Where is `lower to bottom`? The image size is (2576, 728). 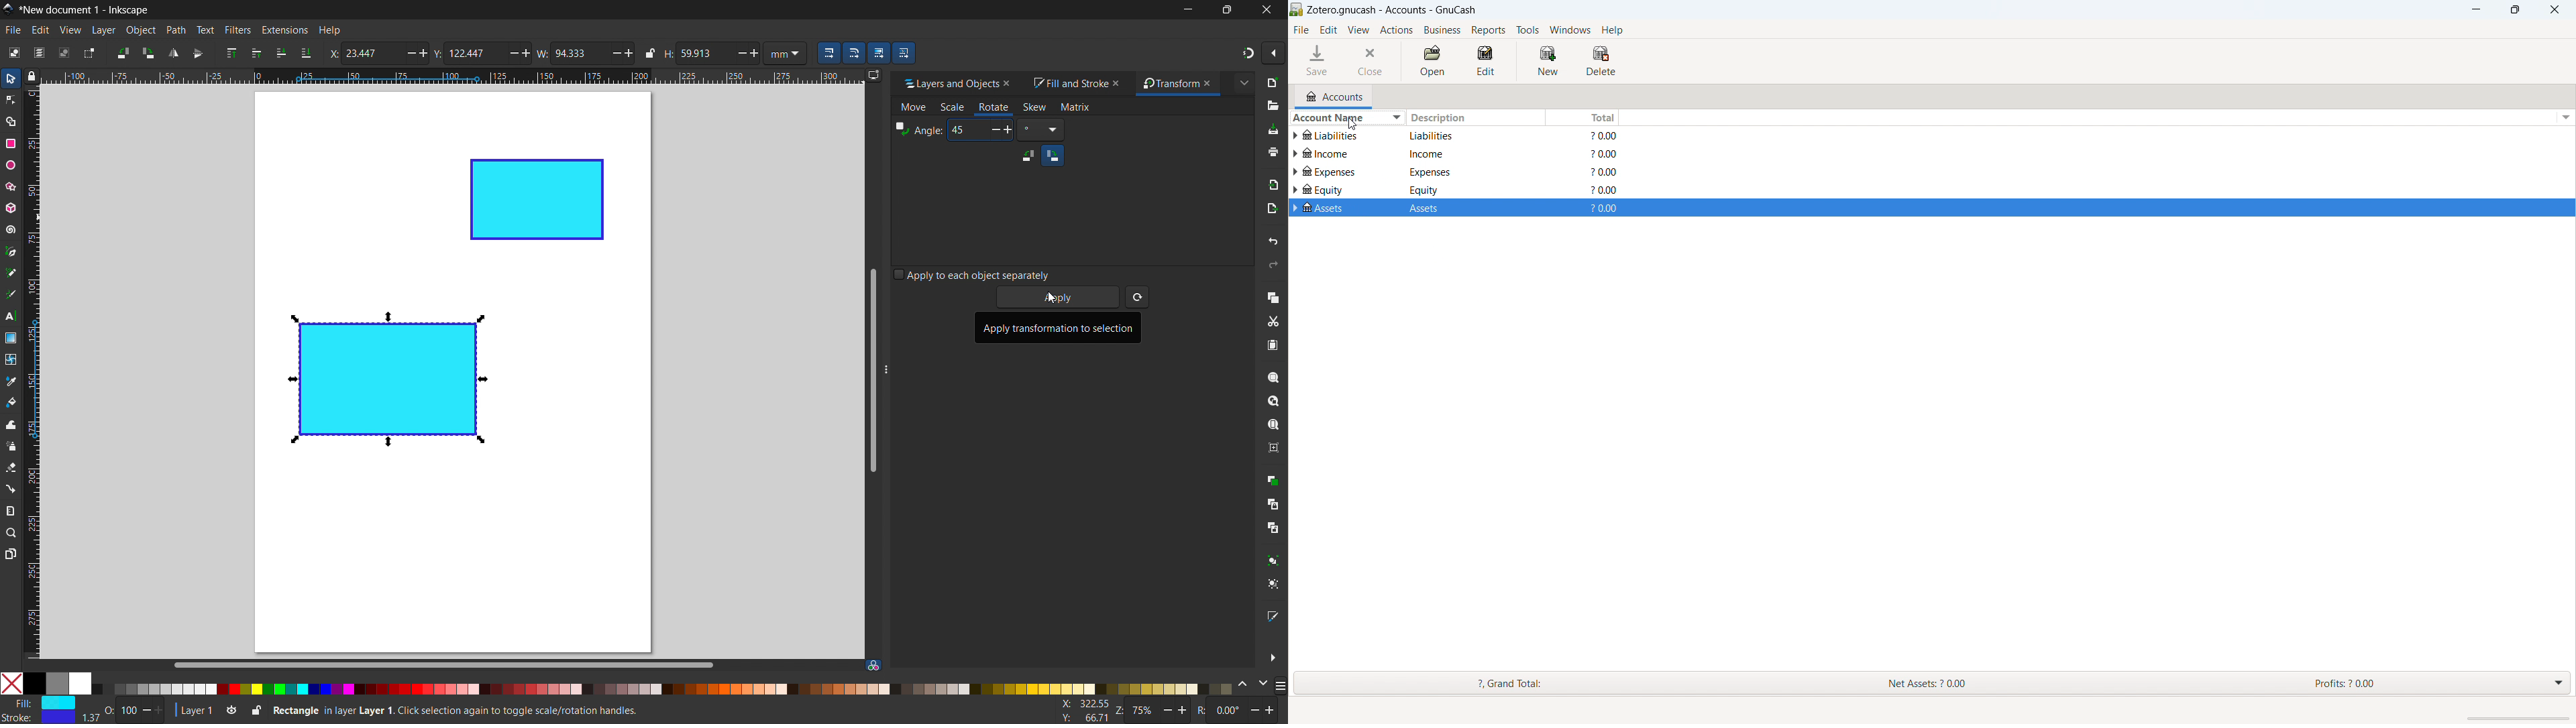 lower to bottom is located at coordinates (306, 54).